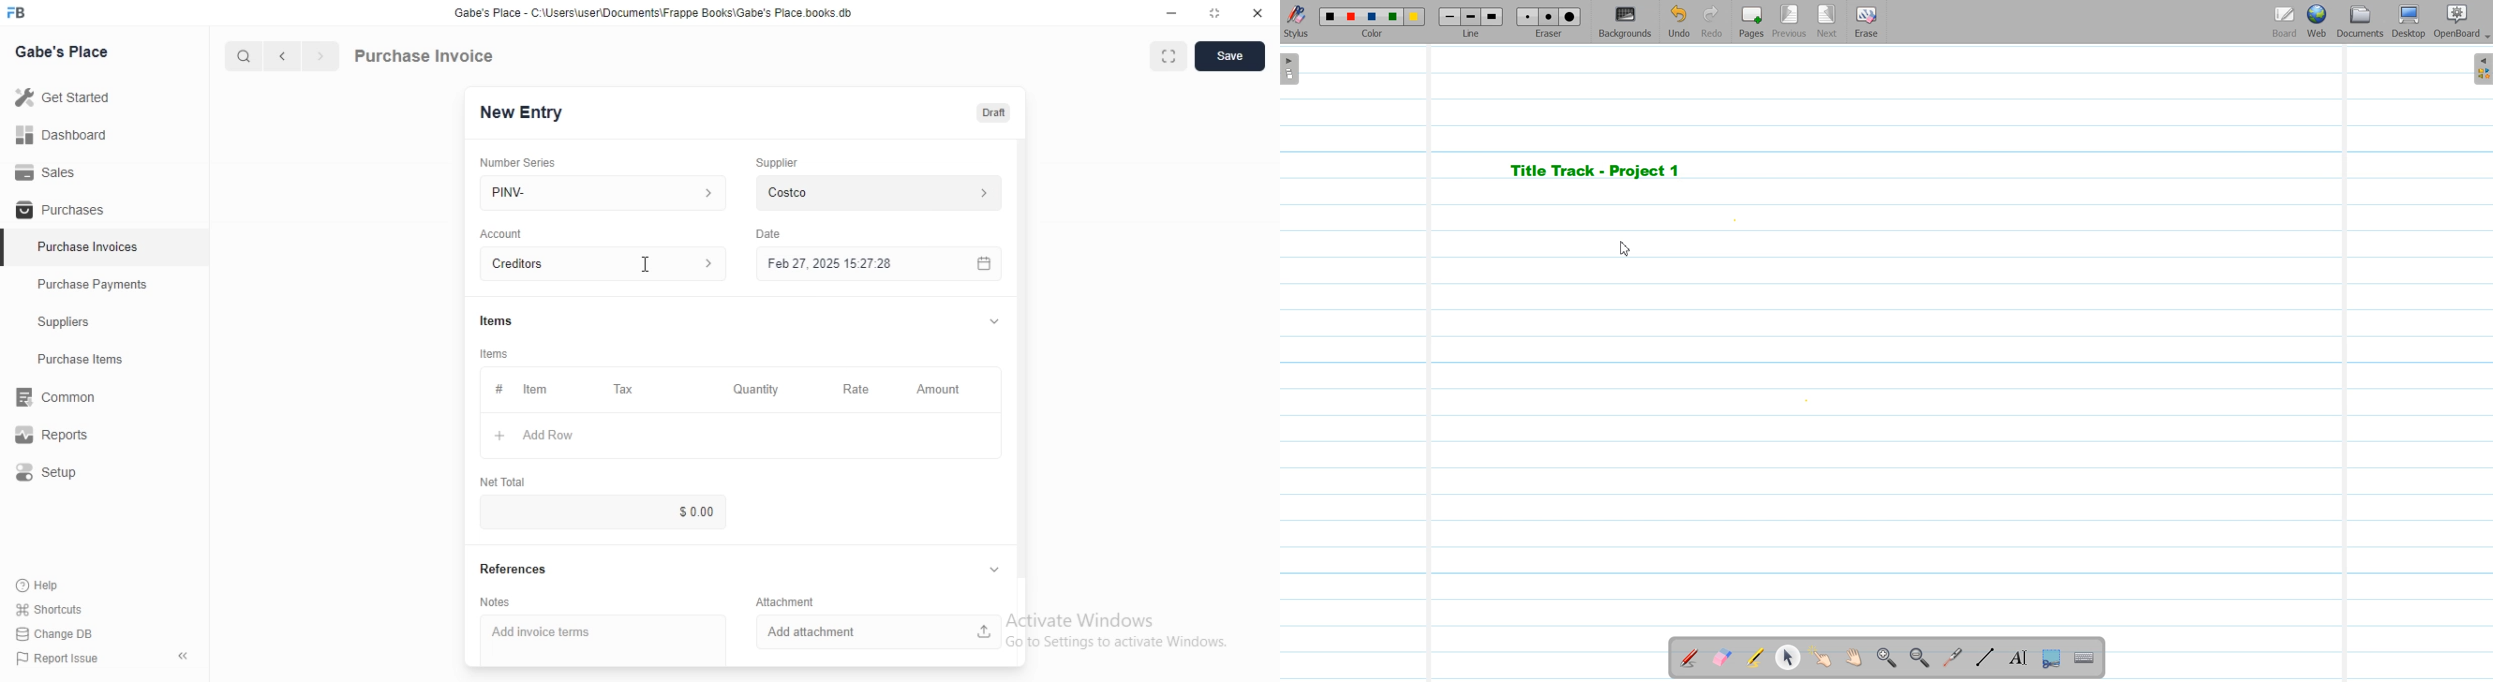 This screenshot has height=700, width=2520. What do you see at coordinates (943, 390) in the screenshot?
I see `Amount` at bounding box center [943, 390].